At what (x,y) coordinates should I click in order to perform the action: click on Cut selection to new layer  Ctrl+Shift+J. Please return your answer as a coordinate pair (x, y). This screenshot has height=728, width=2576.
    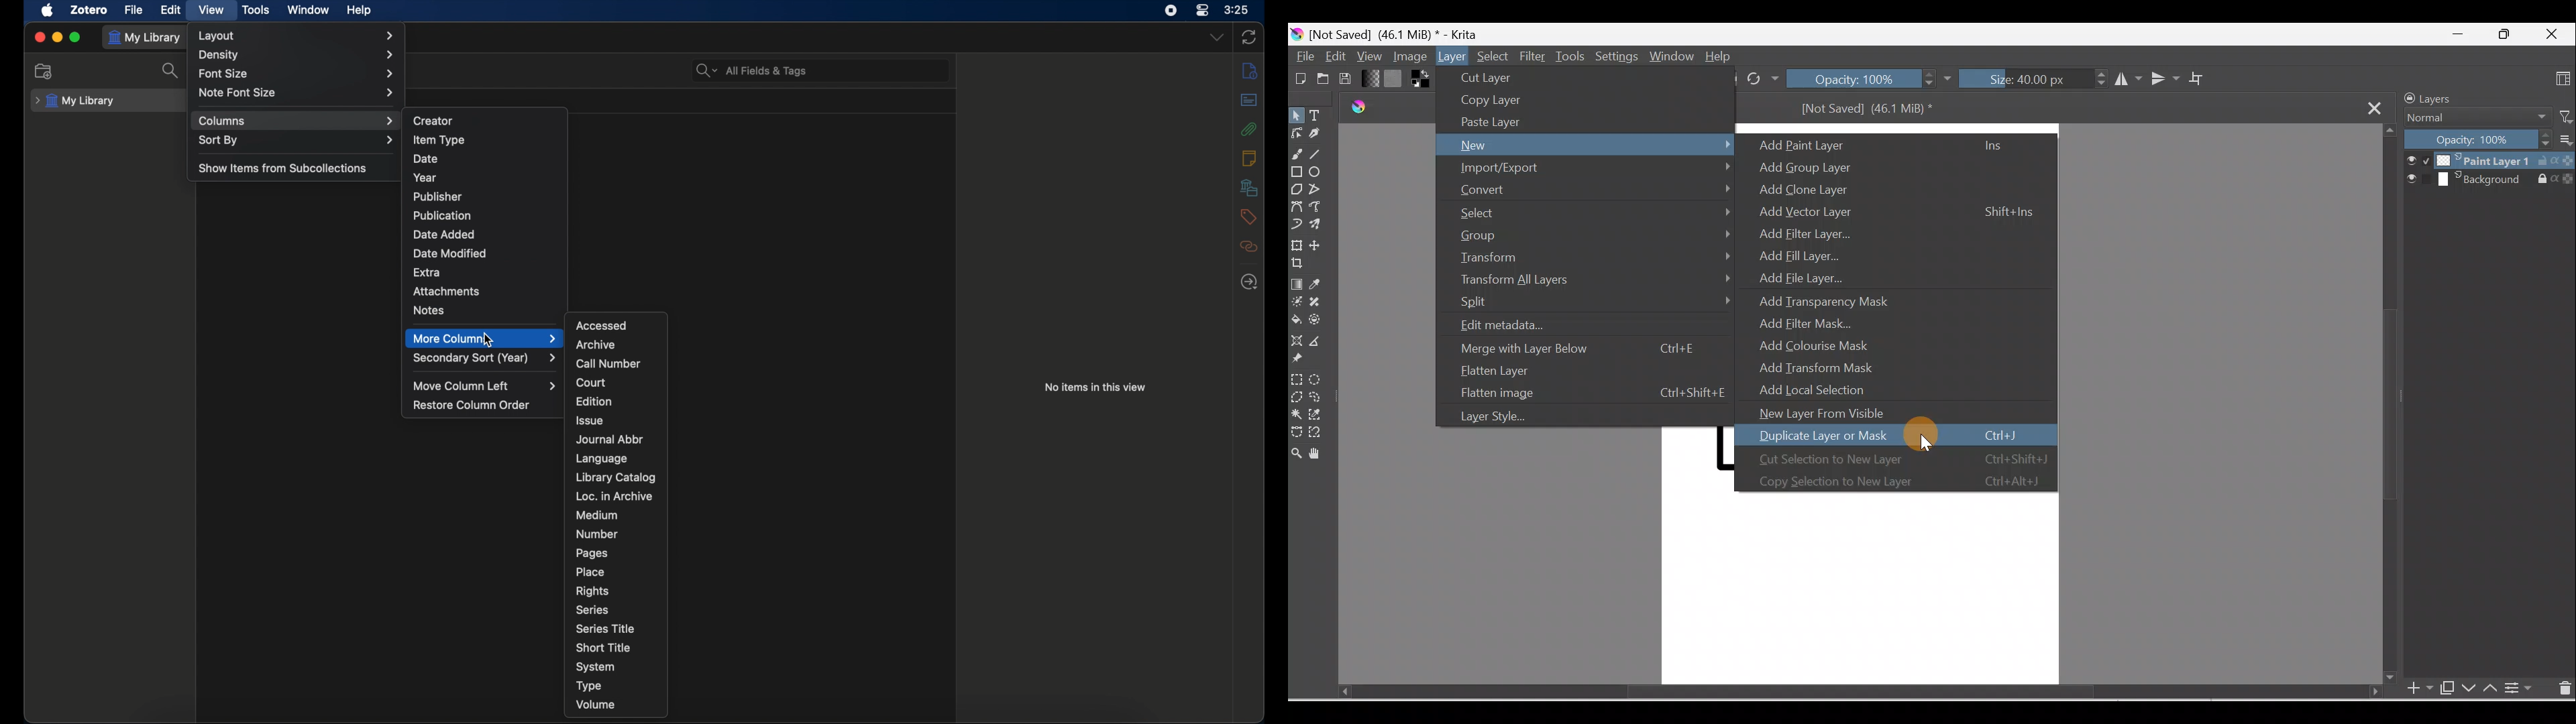
    Looking at the image, I should click on (1897, 457).